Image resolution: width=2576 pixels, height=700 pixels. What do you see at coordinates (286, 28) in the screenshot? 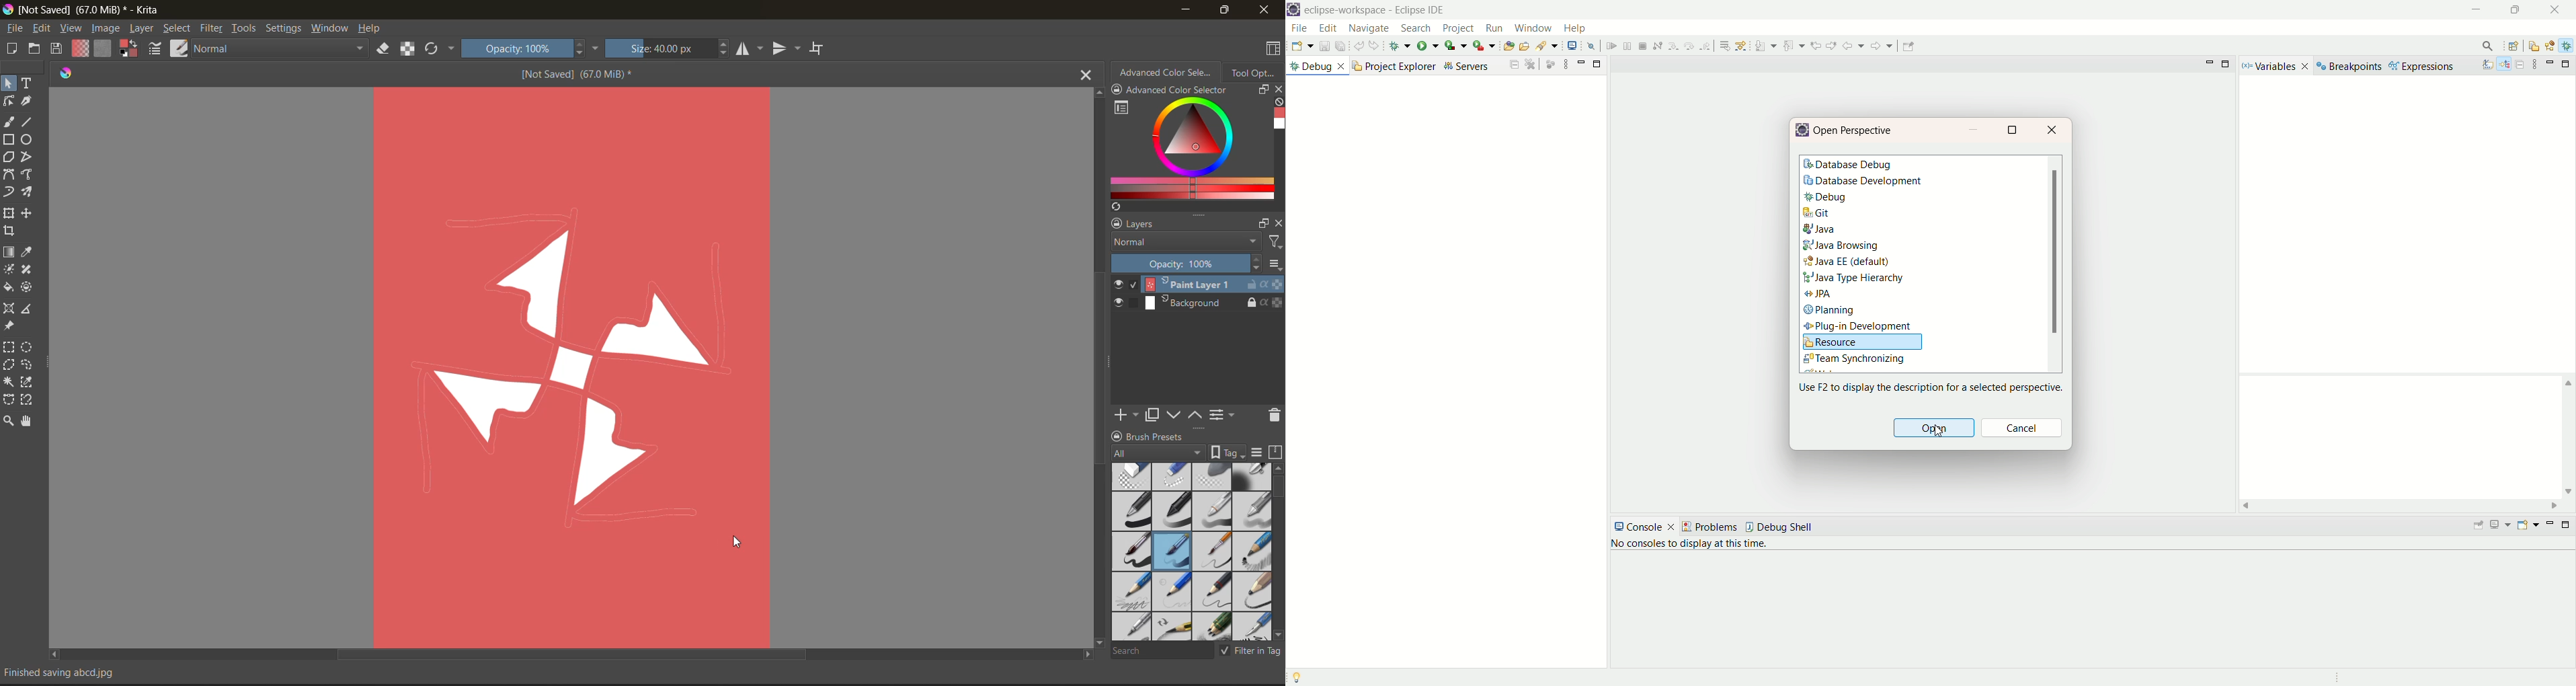
I see `settings` at bounding box center [286, 28].